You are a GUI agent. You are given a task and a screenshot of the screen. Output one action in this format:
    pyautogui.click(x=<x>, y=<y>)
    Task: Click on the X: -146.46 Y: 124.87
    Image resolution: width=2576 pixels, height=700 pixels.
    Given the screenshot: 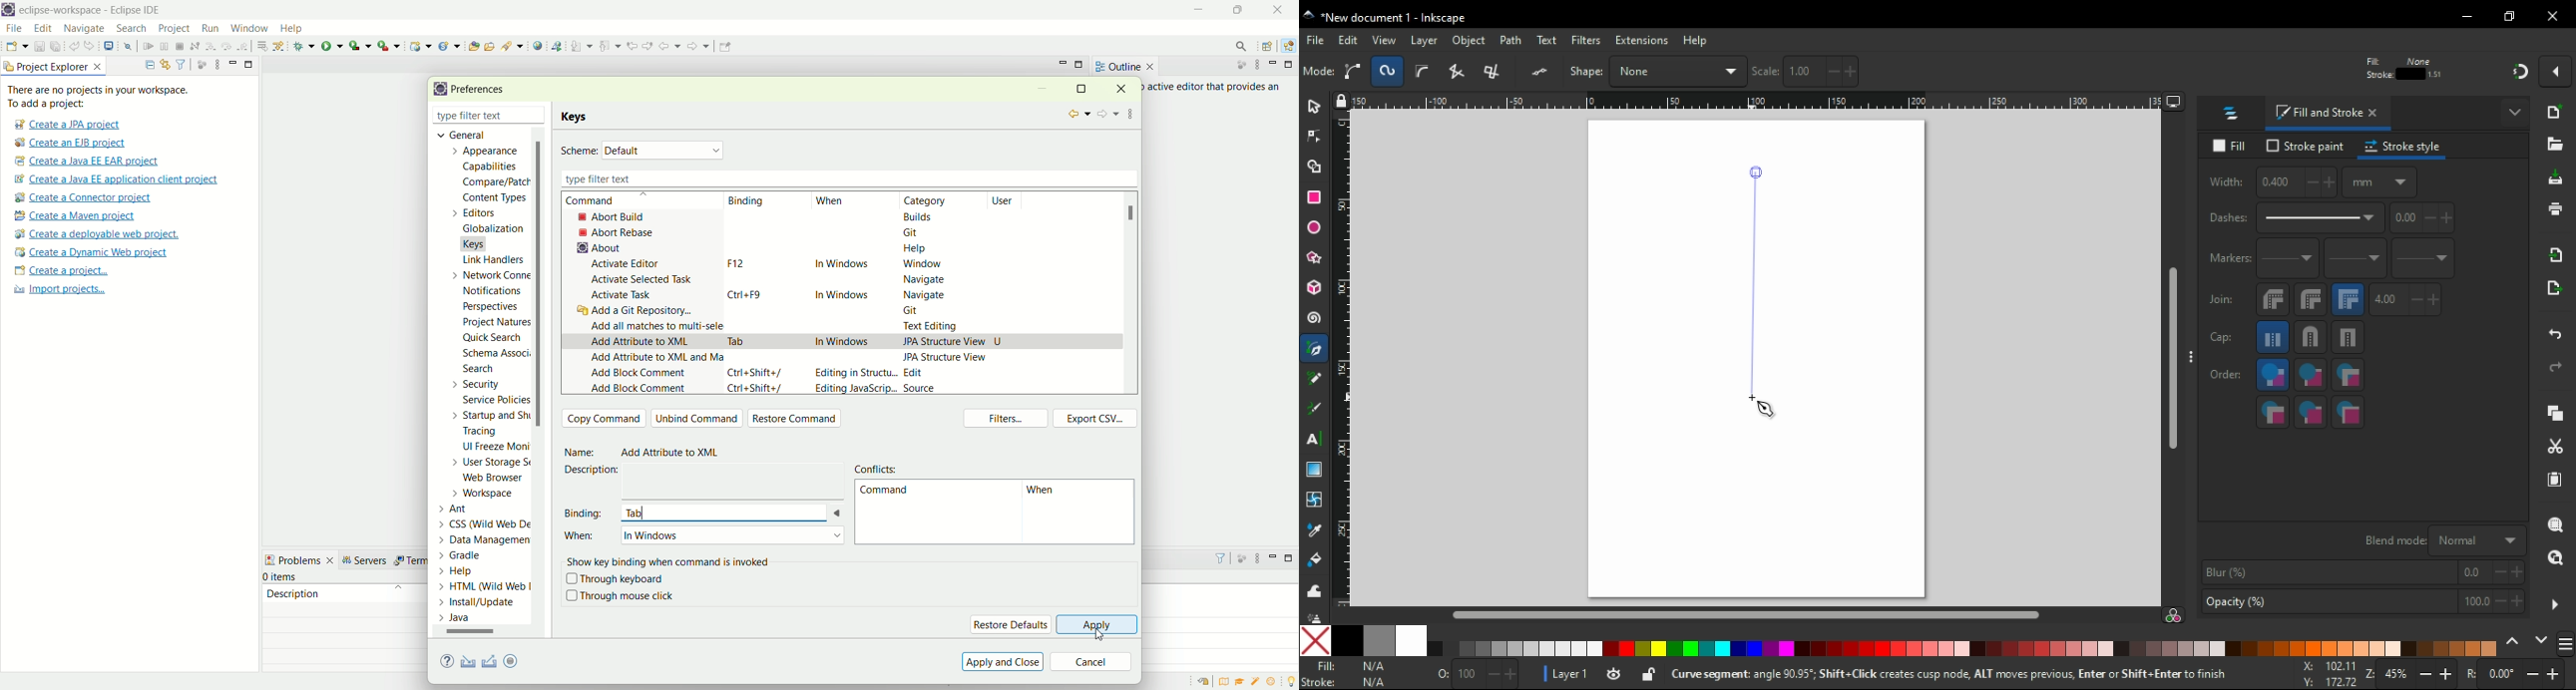 What is the action you would take?
    pyautogui.click(x=2323, y=675)
    